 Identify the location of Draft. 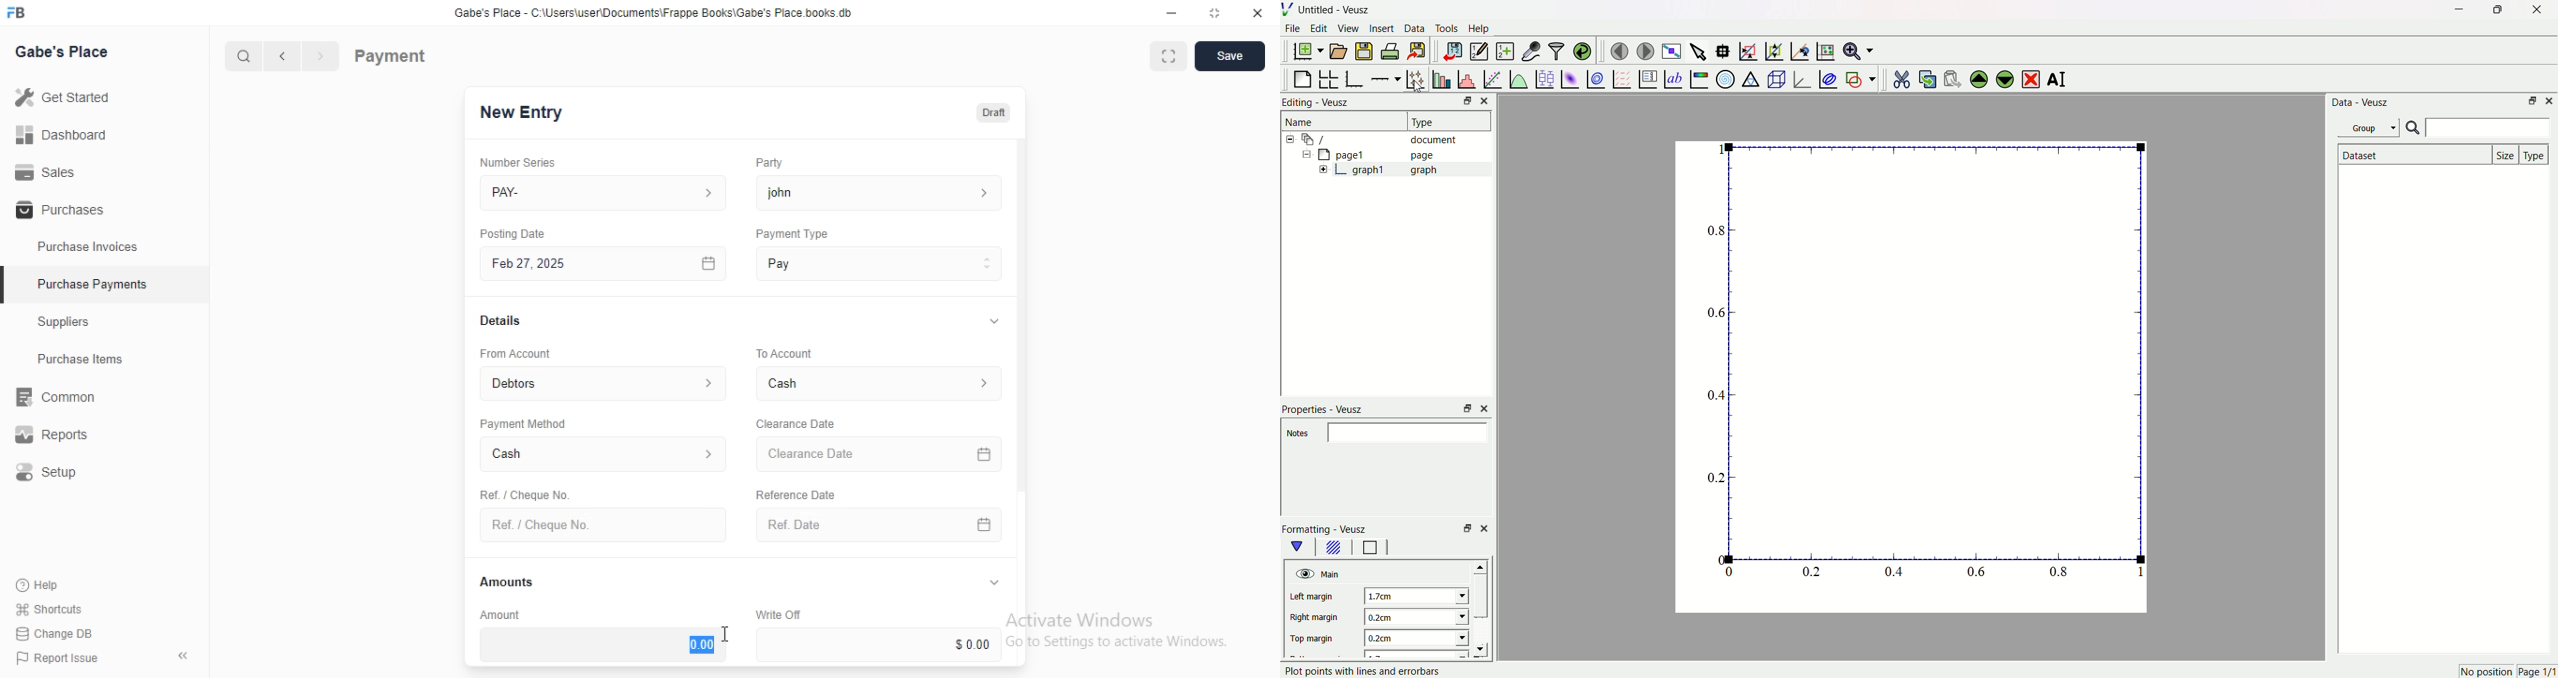
(990, 111).